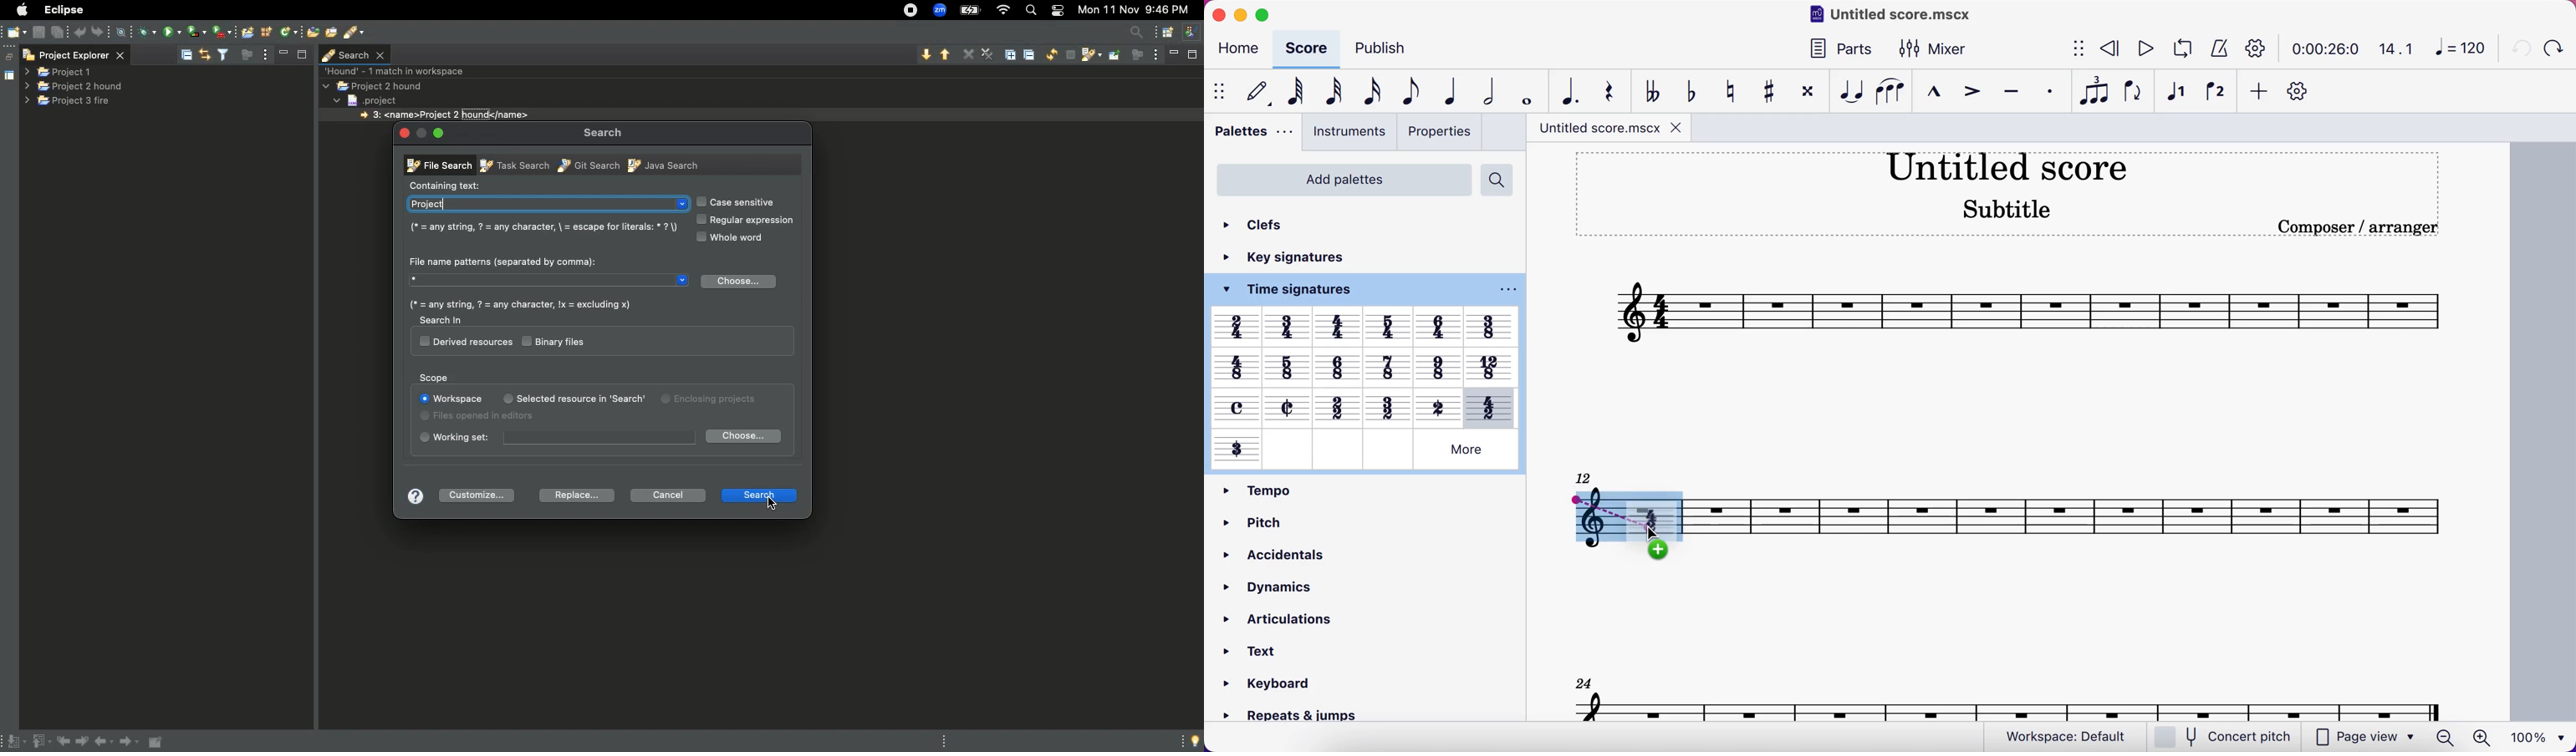  Describe the element at coordinates (1385, 50) in the screenshot. I see `publish` at that location.